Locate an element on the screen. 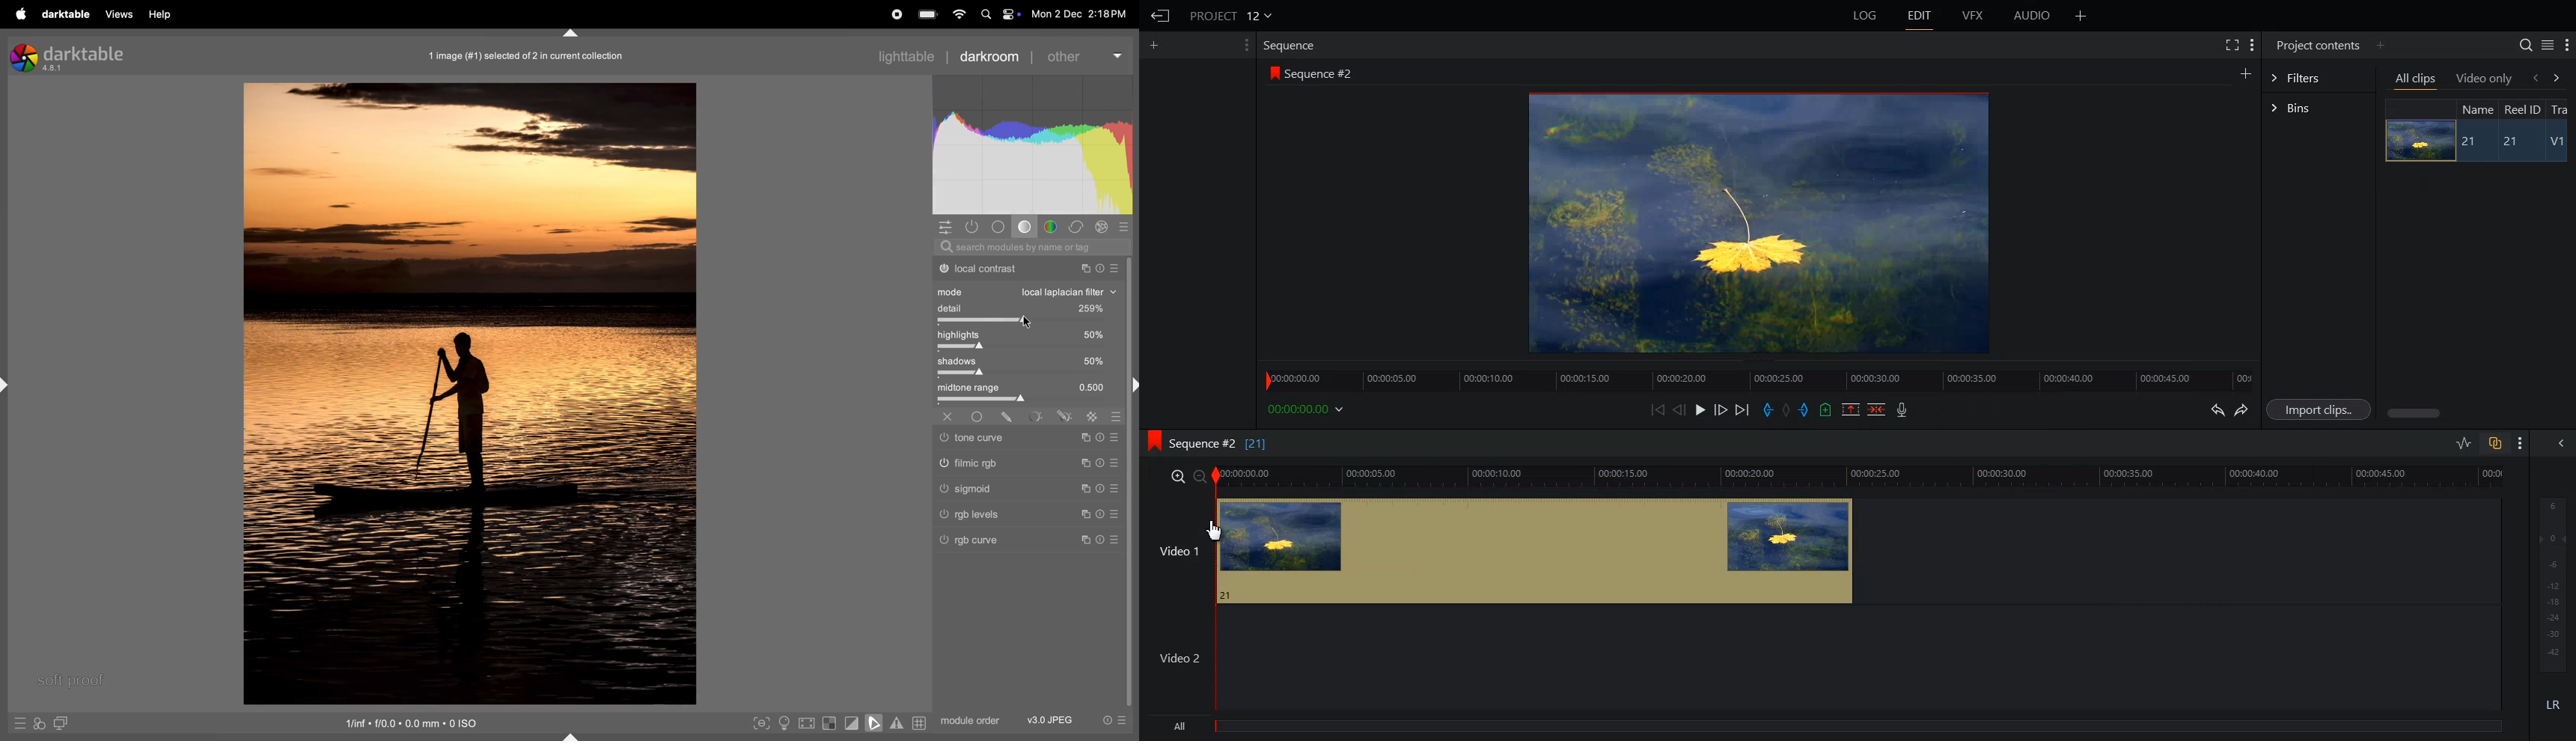 This screenshot has height=756, width=2576. Show setting menu is located at coordinates (2252, 45).